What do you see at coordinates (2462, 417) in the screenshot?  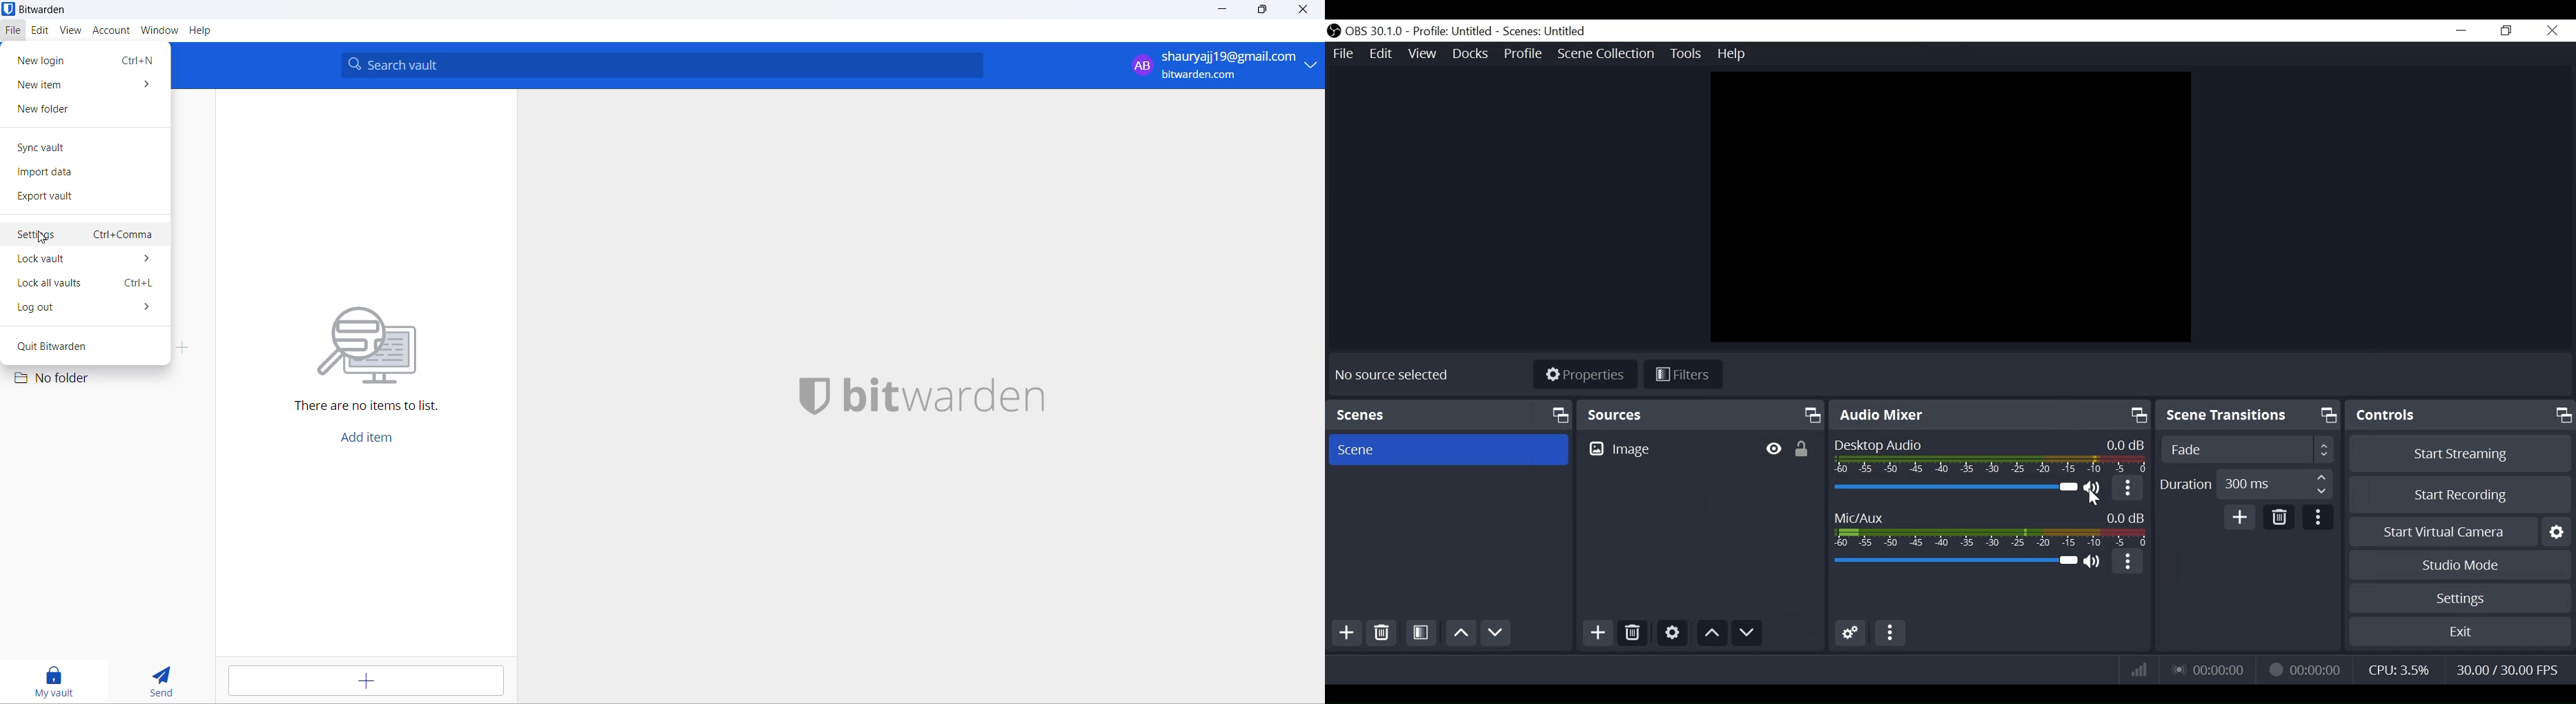 I see `Controls` at bounding box center [2462, 417].